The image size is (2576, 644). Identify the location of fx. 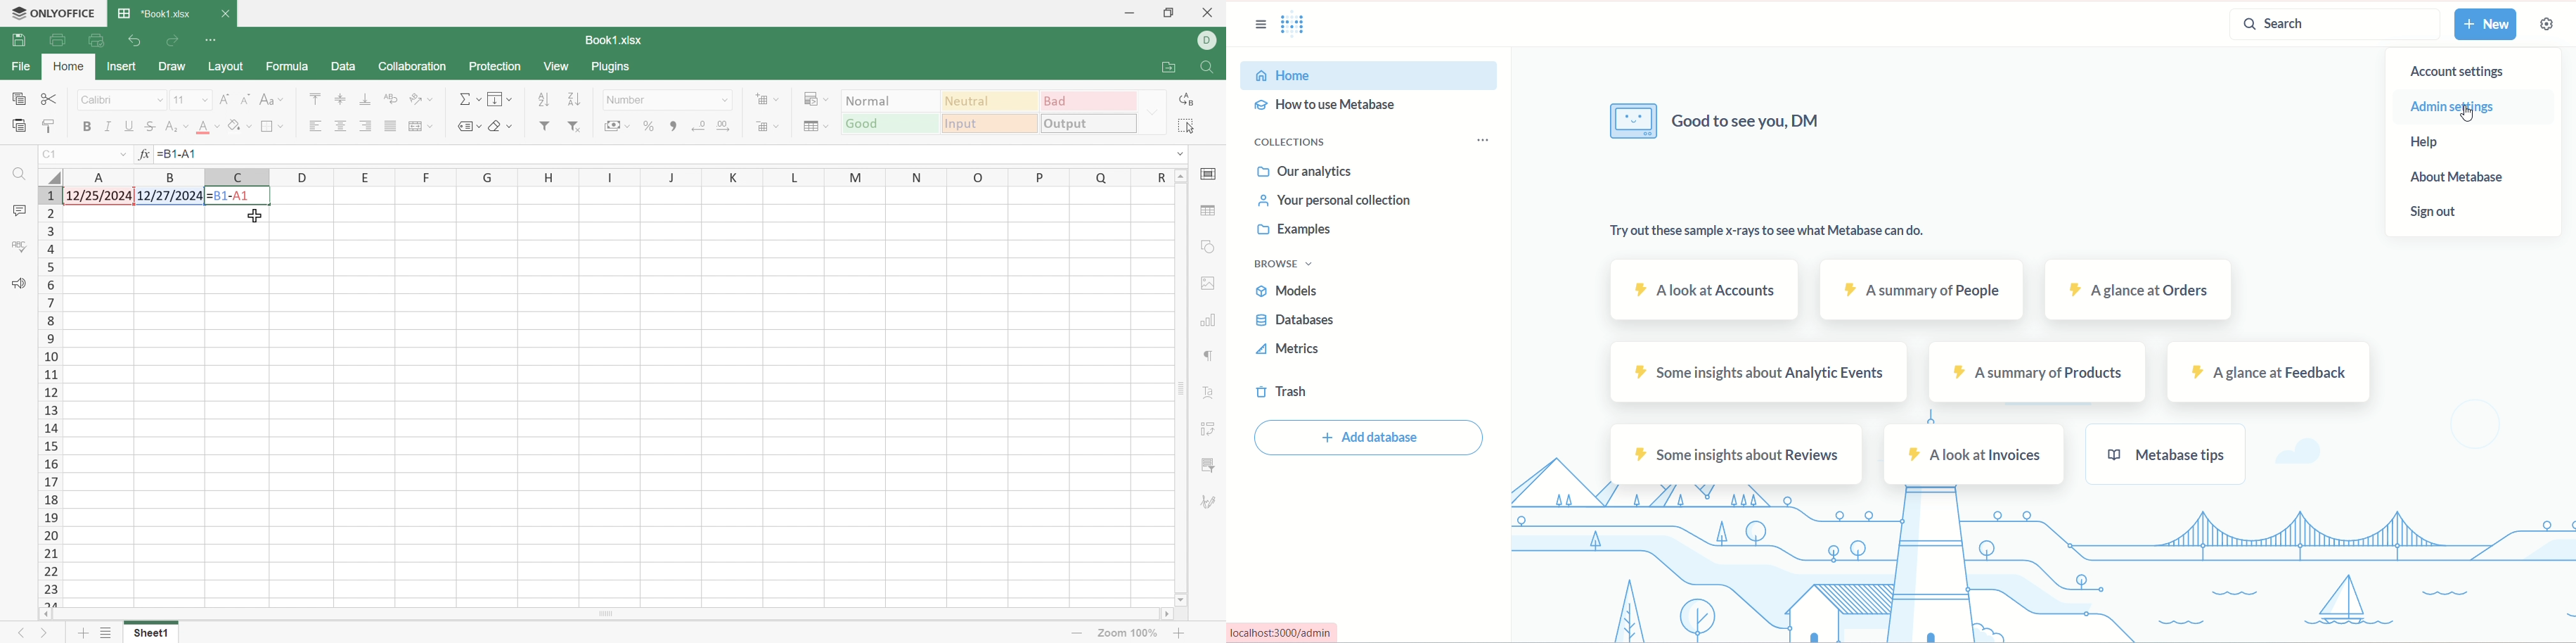
(143, 154).